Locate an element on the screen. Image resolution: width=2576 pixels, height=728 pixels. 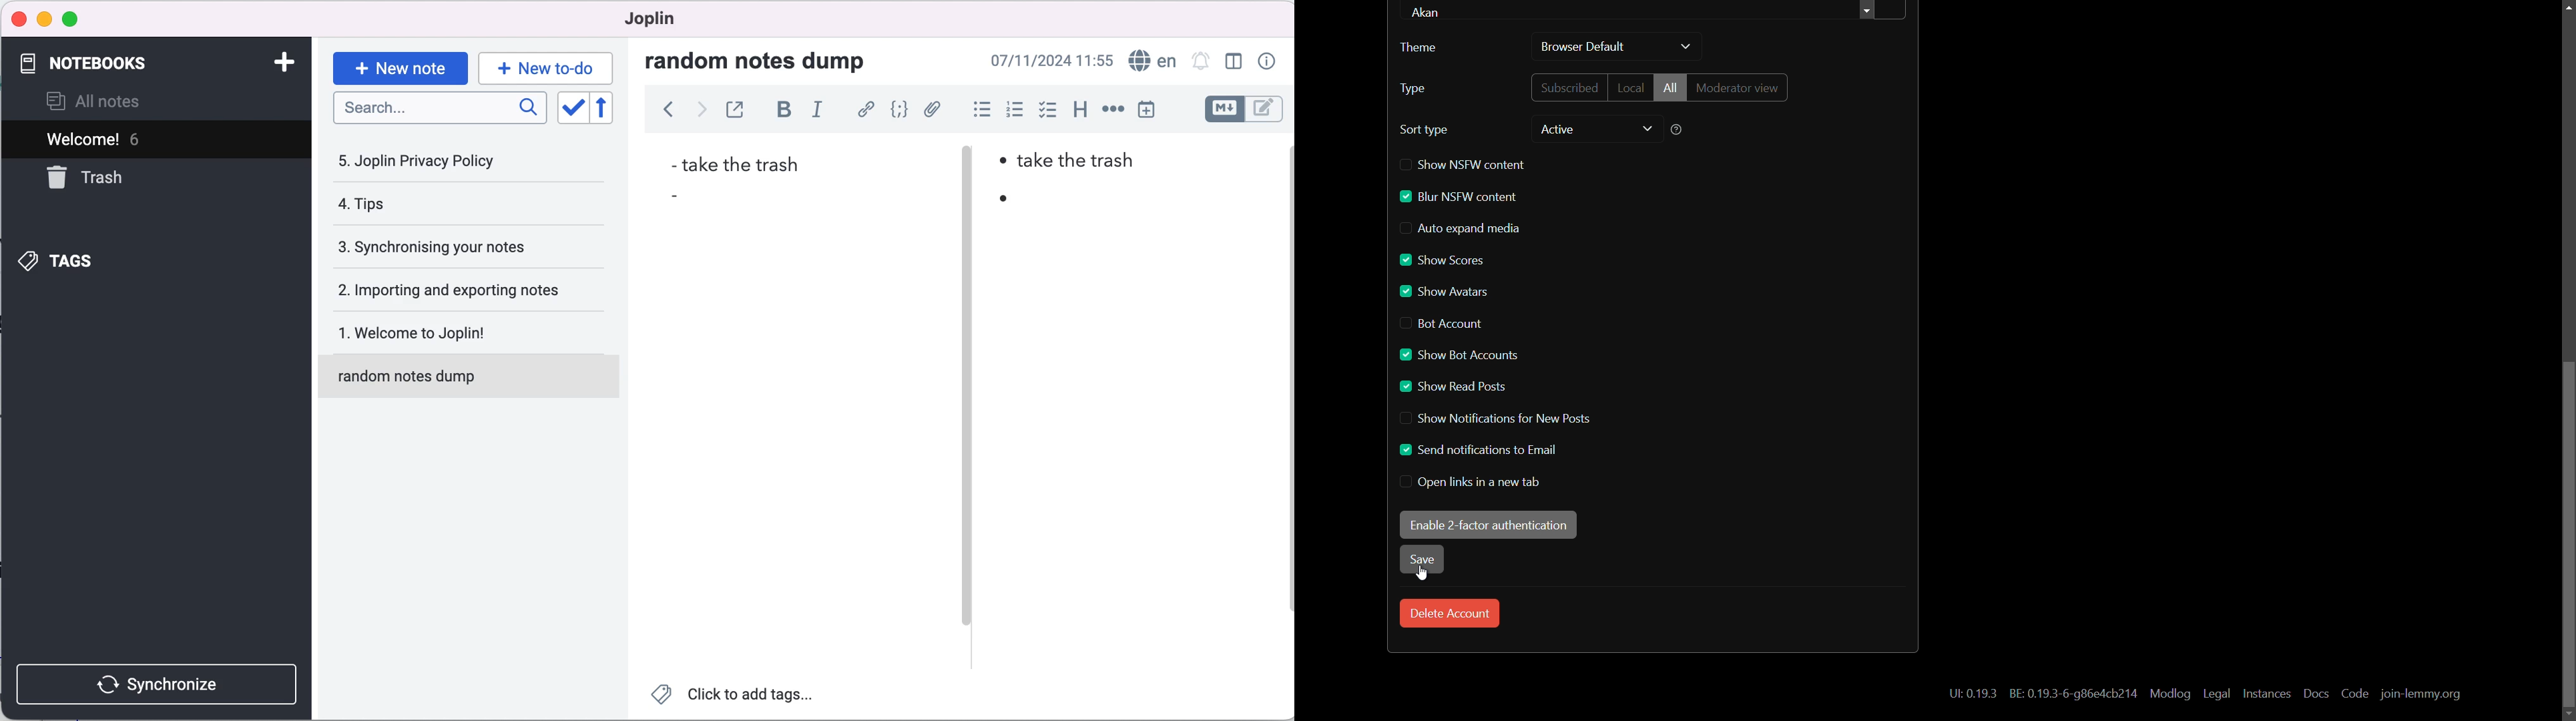
vertical slider is located at coordinates (968, 177).